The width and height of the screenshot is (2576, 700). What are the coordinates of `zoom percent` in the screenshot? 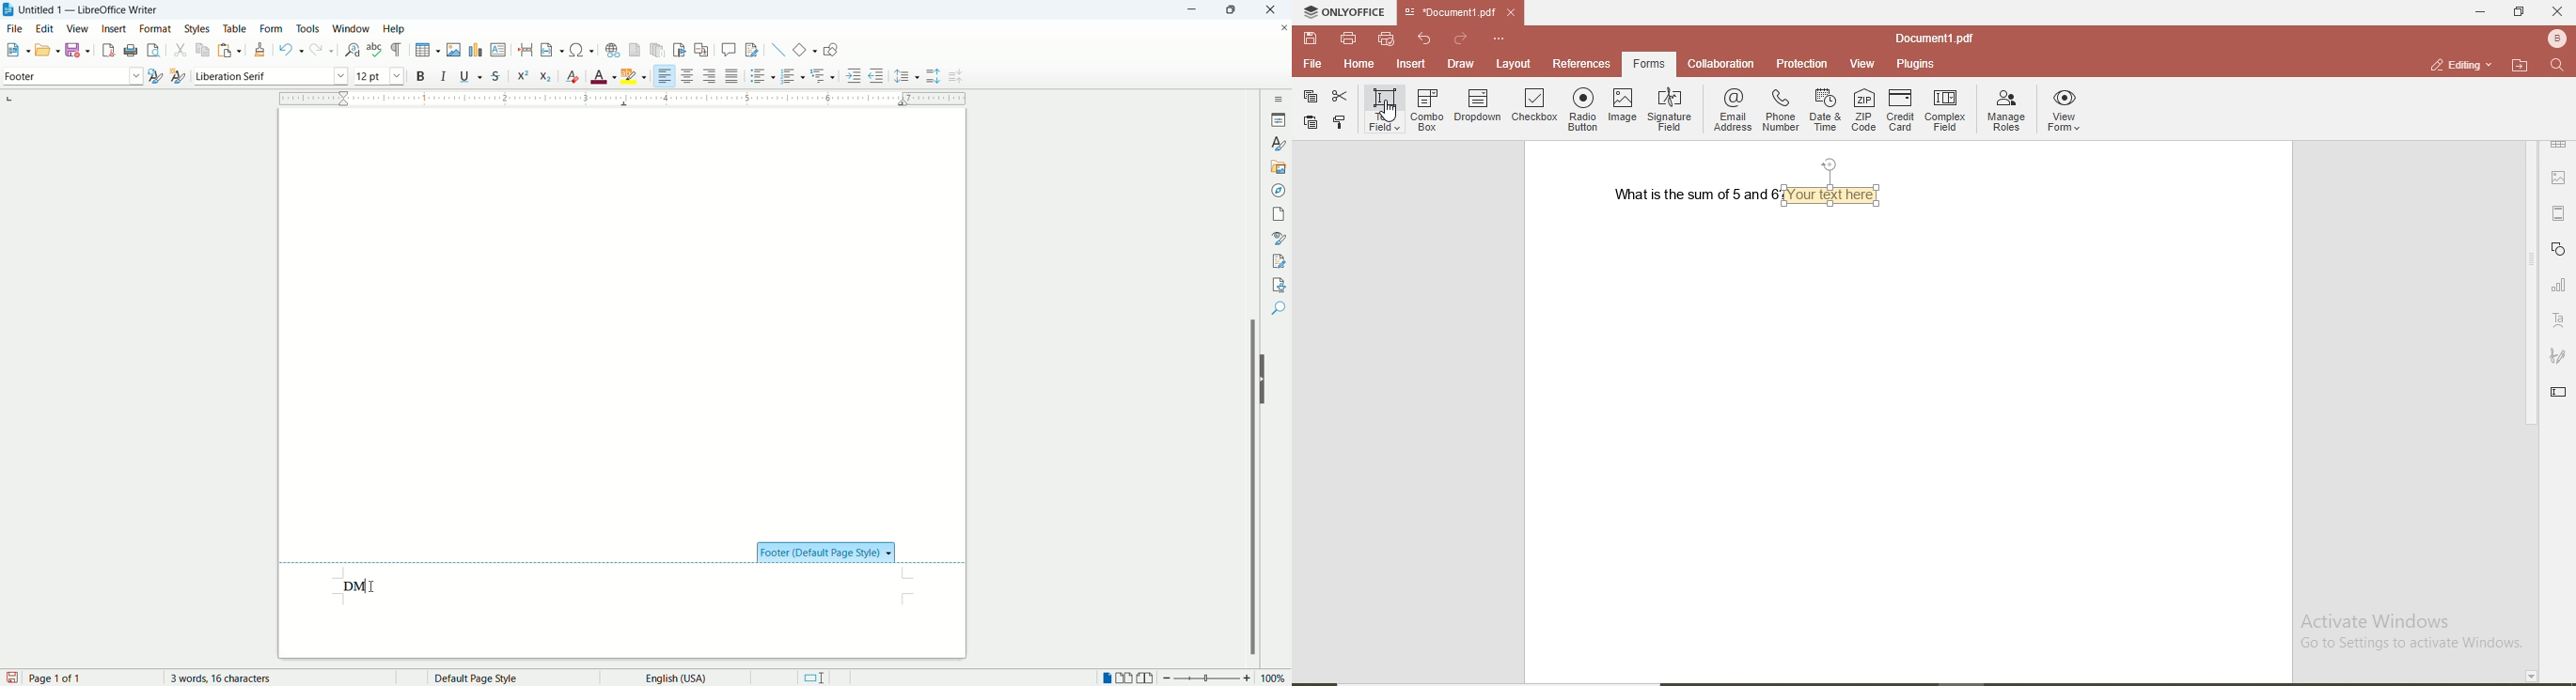 It's located at (1274, 679).